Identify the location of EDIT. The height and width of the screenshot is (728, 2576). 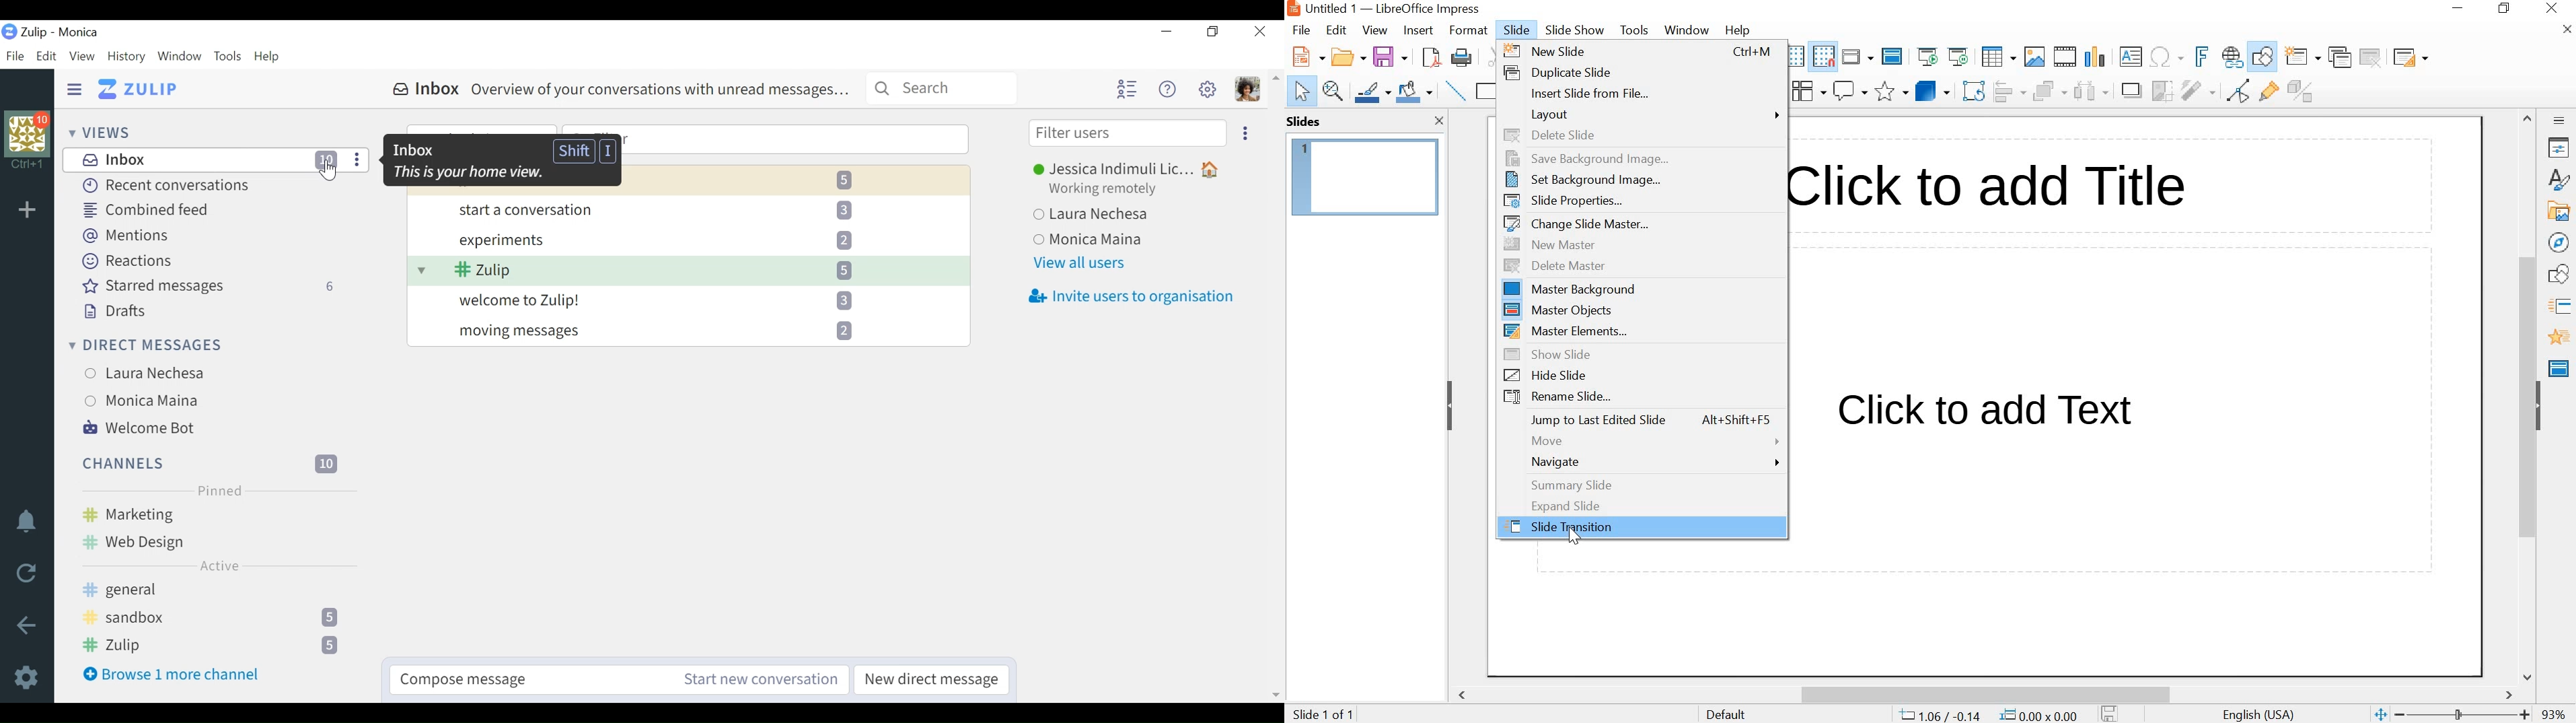
(1337, 30).